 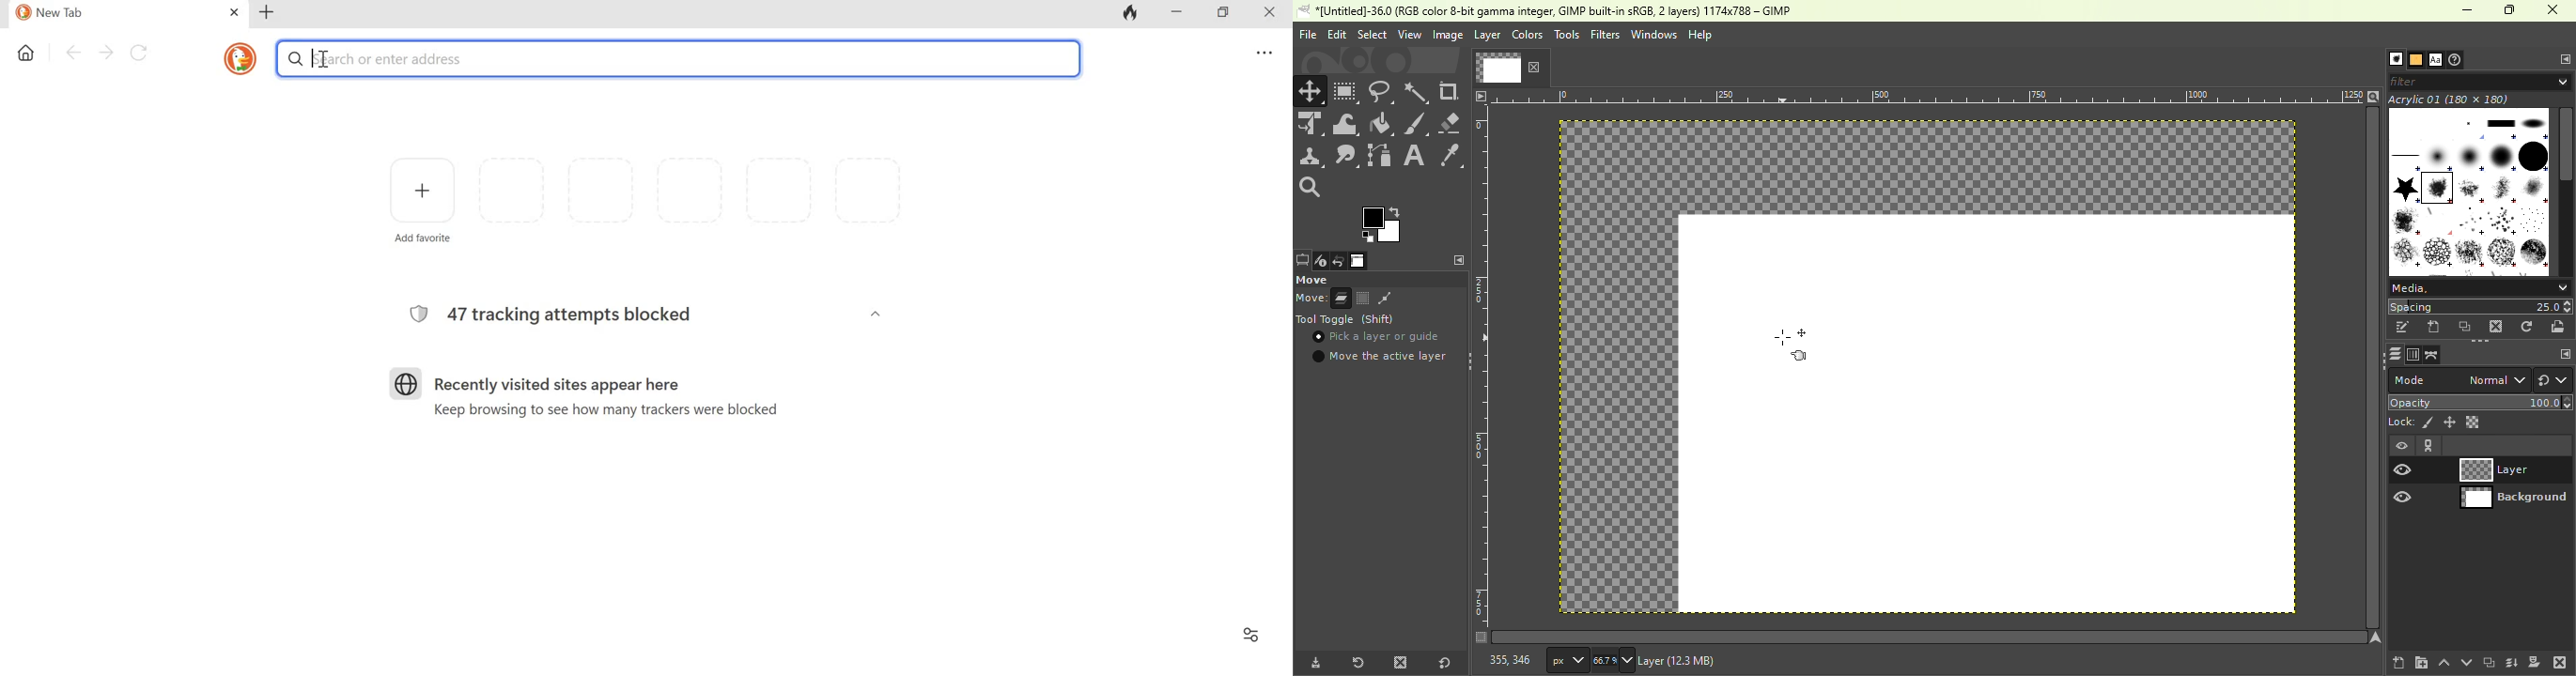 I want to click on Vertical ruler measurment, so click(x=1481, y=374).